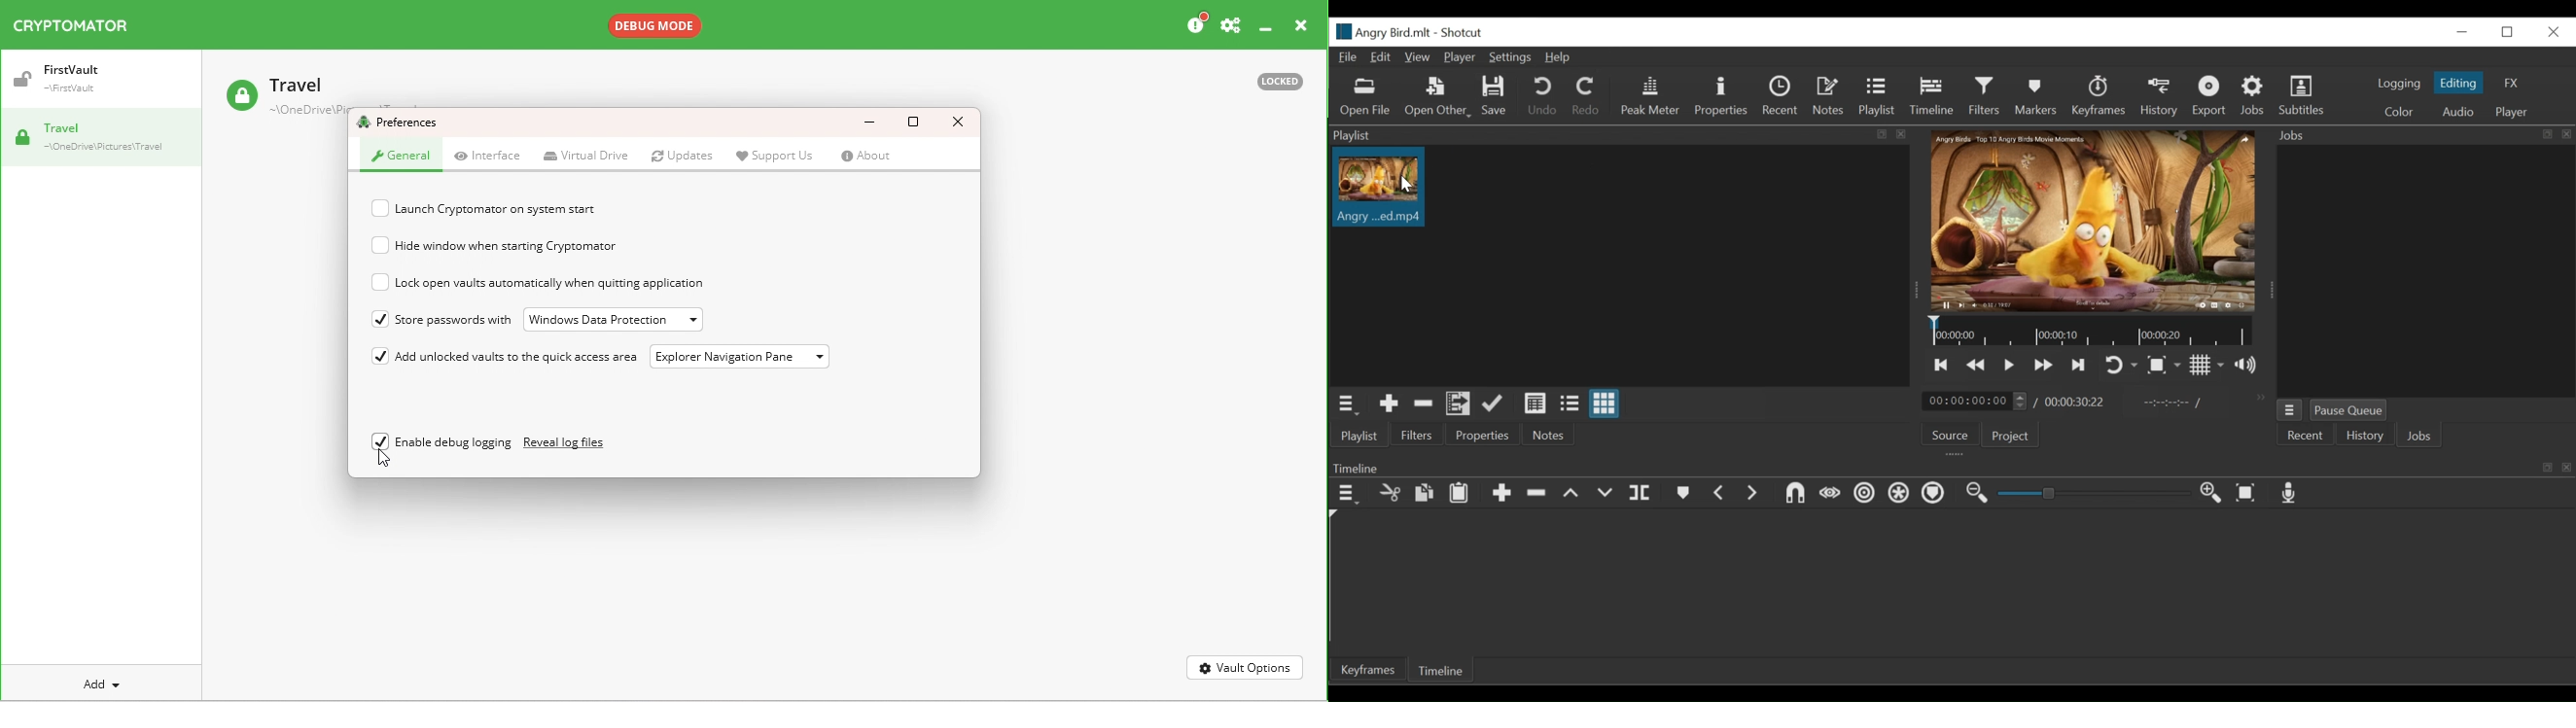  Describe the element at coordinates (574, 280) in the screenshot. I see `Lock open vaults automatically when quitting application` at that location.